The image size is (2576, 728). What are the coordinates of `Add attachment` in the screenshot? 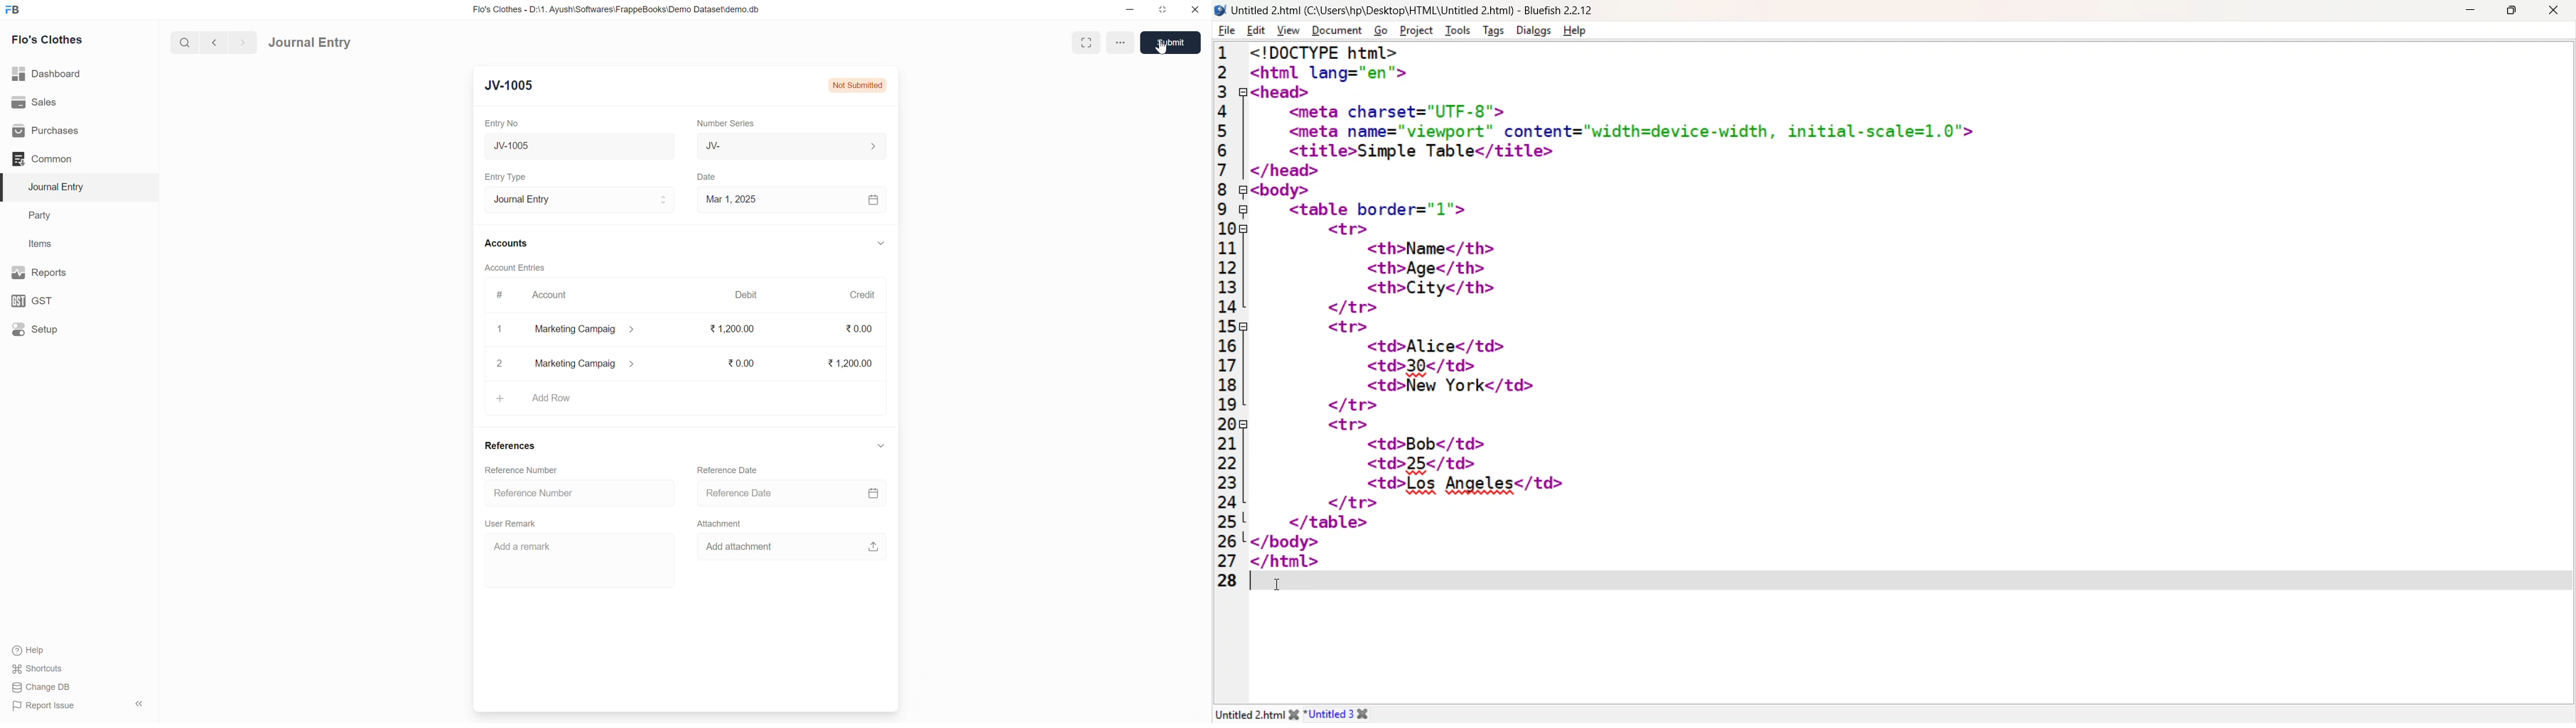 It's located at (747, 547).